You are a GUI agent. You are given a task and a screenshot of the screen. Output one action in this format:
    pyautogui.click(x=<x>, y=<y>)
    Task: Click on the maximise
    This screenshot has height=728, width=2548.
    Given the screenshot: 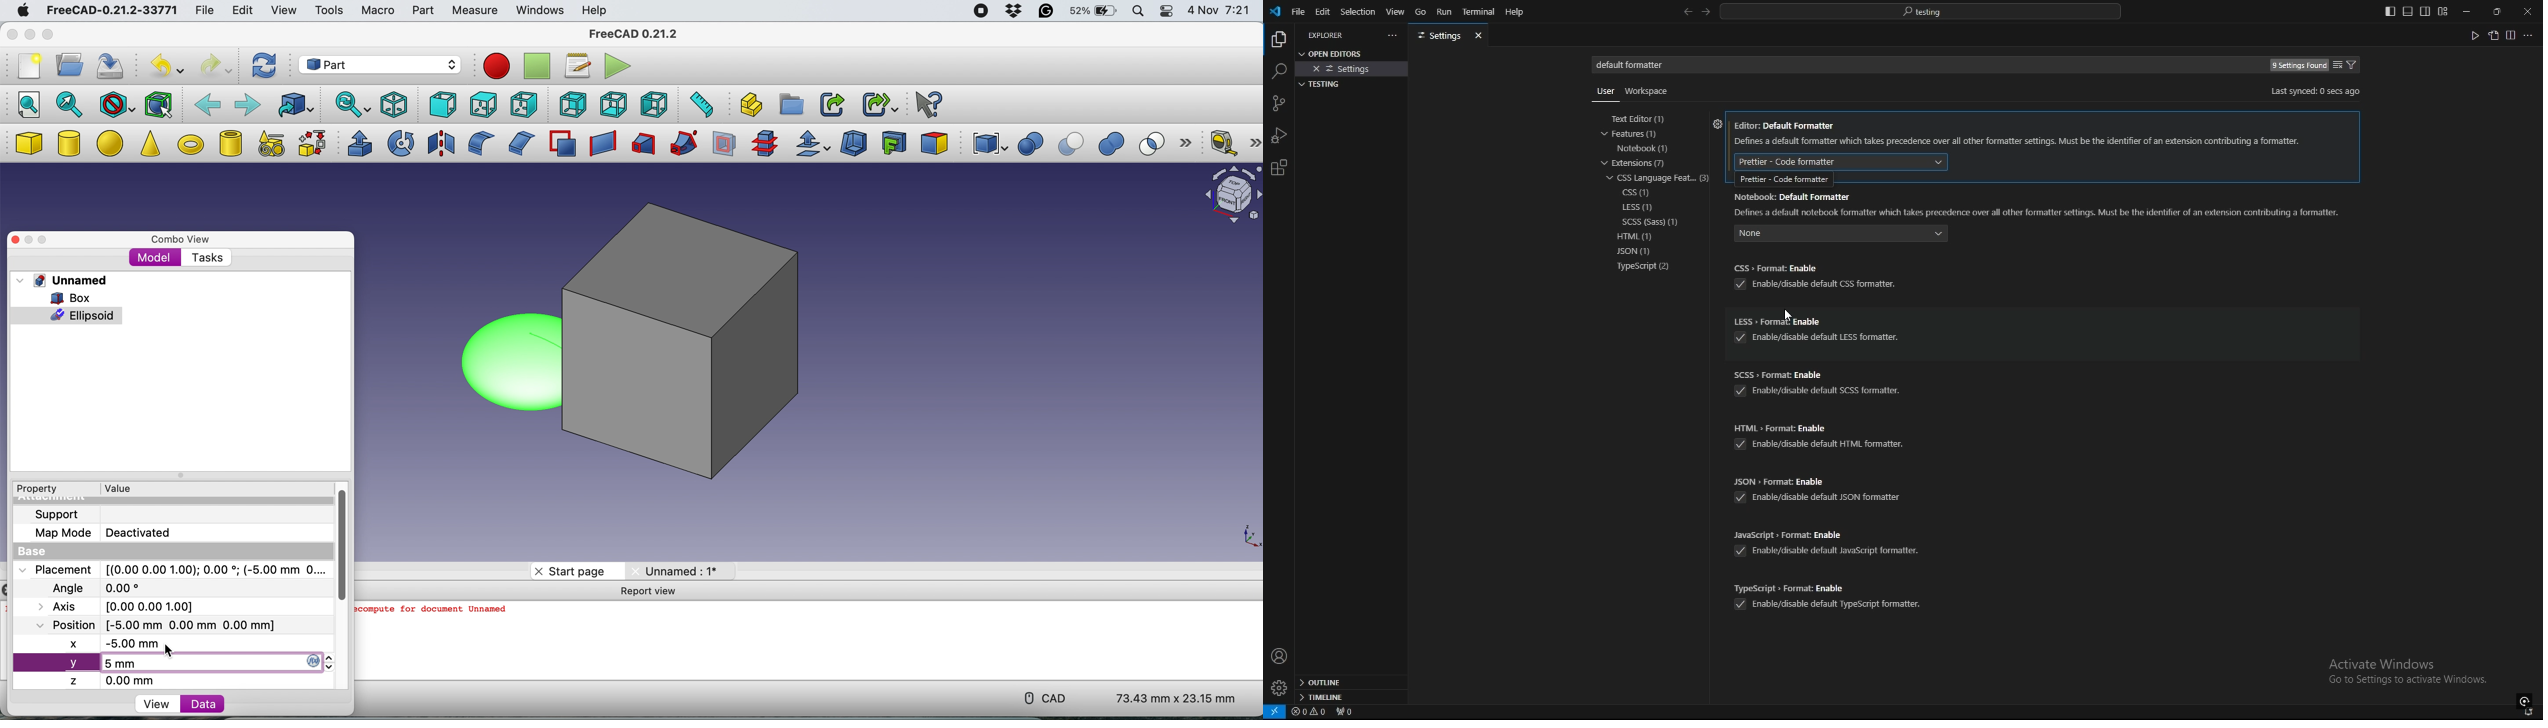 What is the action you would take?
    pyautogui.click(x=52, y=238)
    